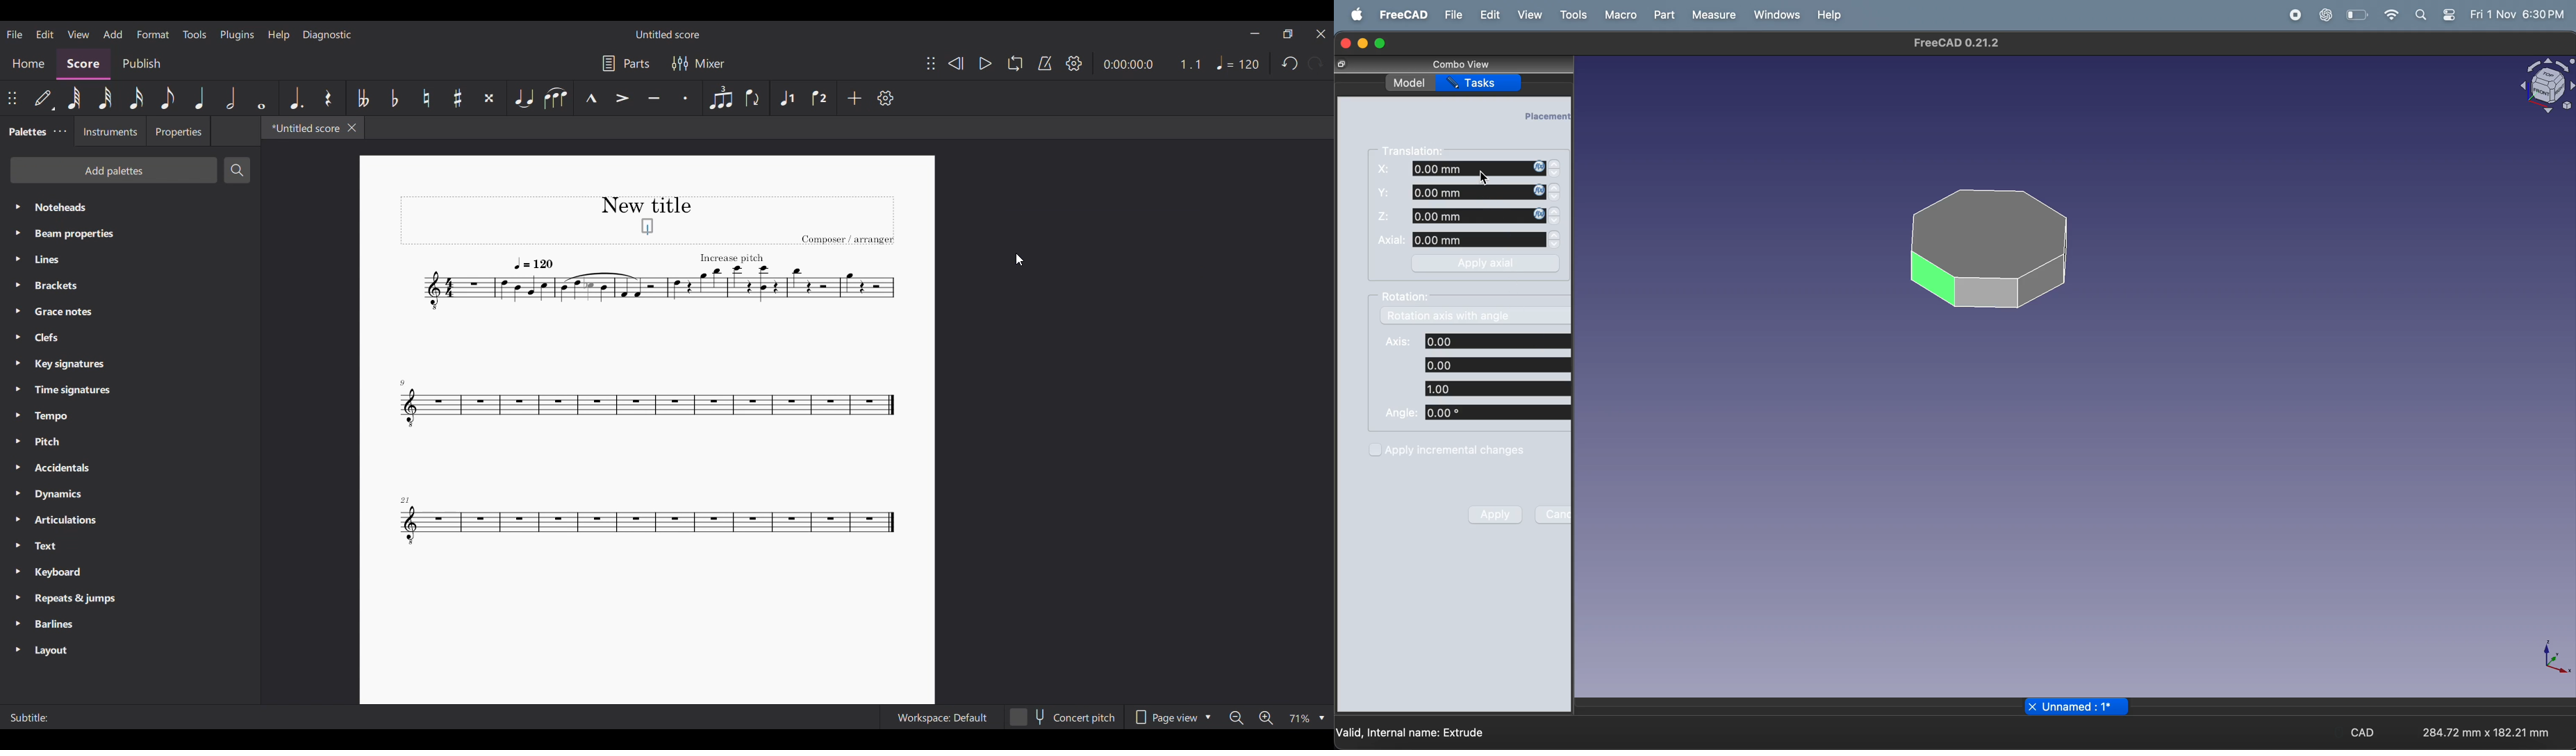  I want to click on FreeCAD 0.21.2, so click(1956, 44).